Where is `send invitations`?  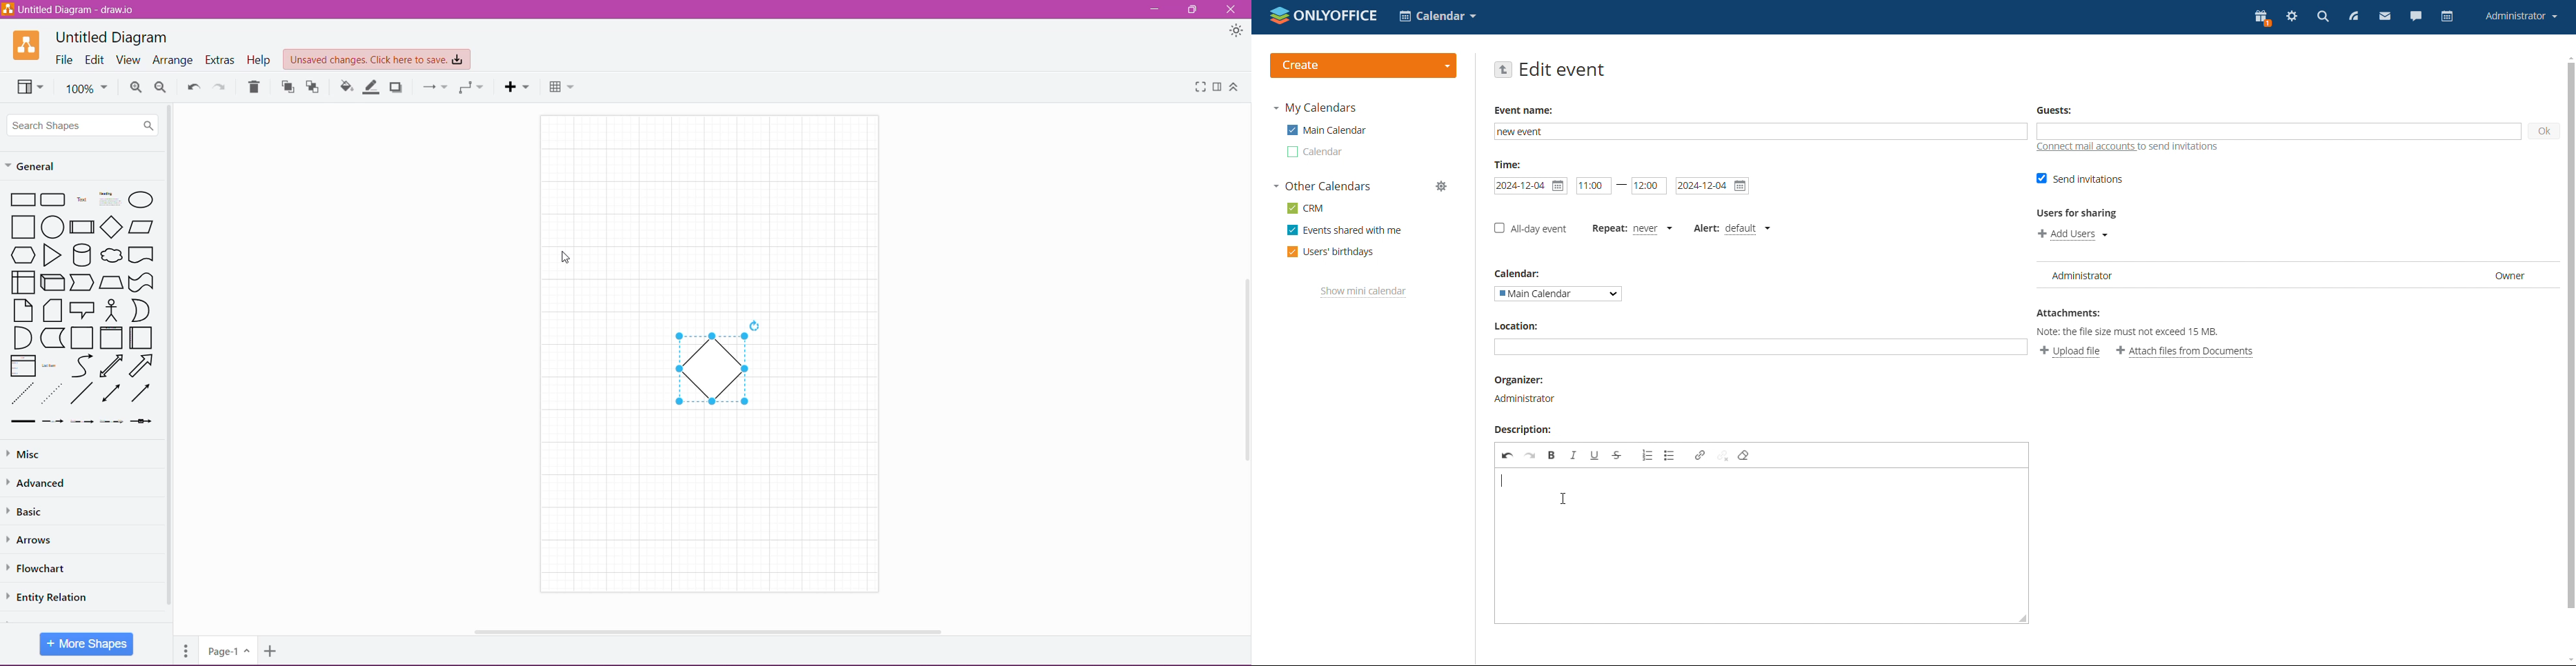
send invitations is located at coordinates (2077, 179).